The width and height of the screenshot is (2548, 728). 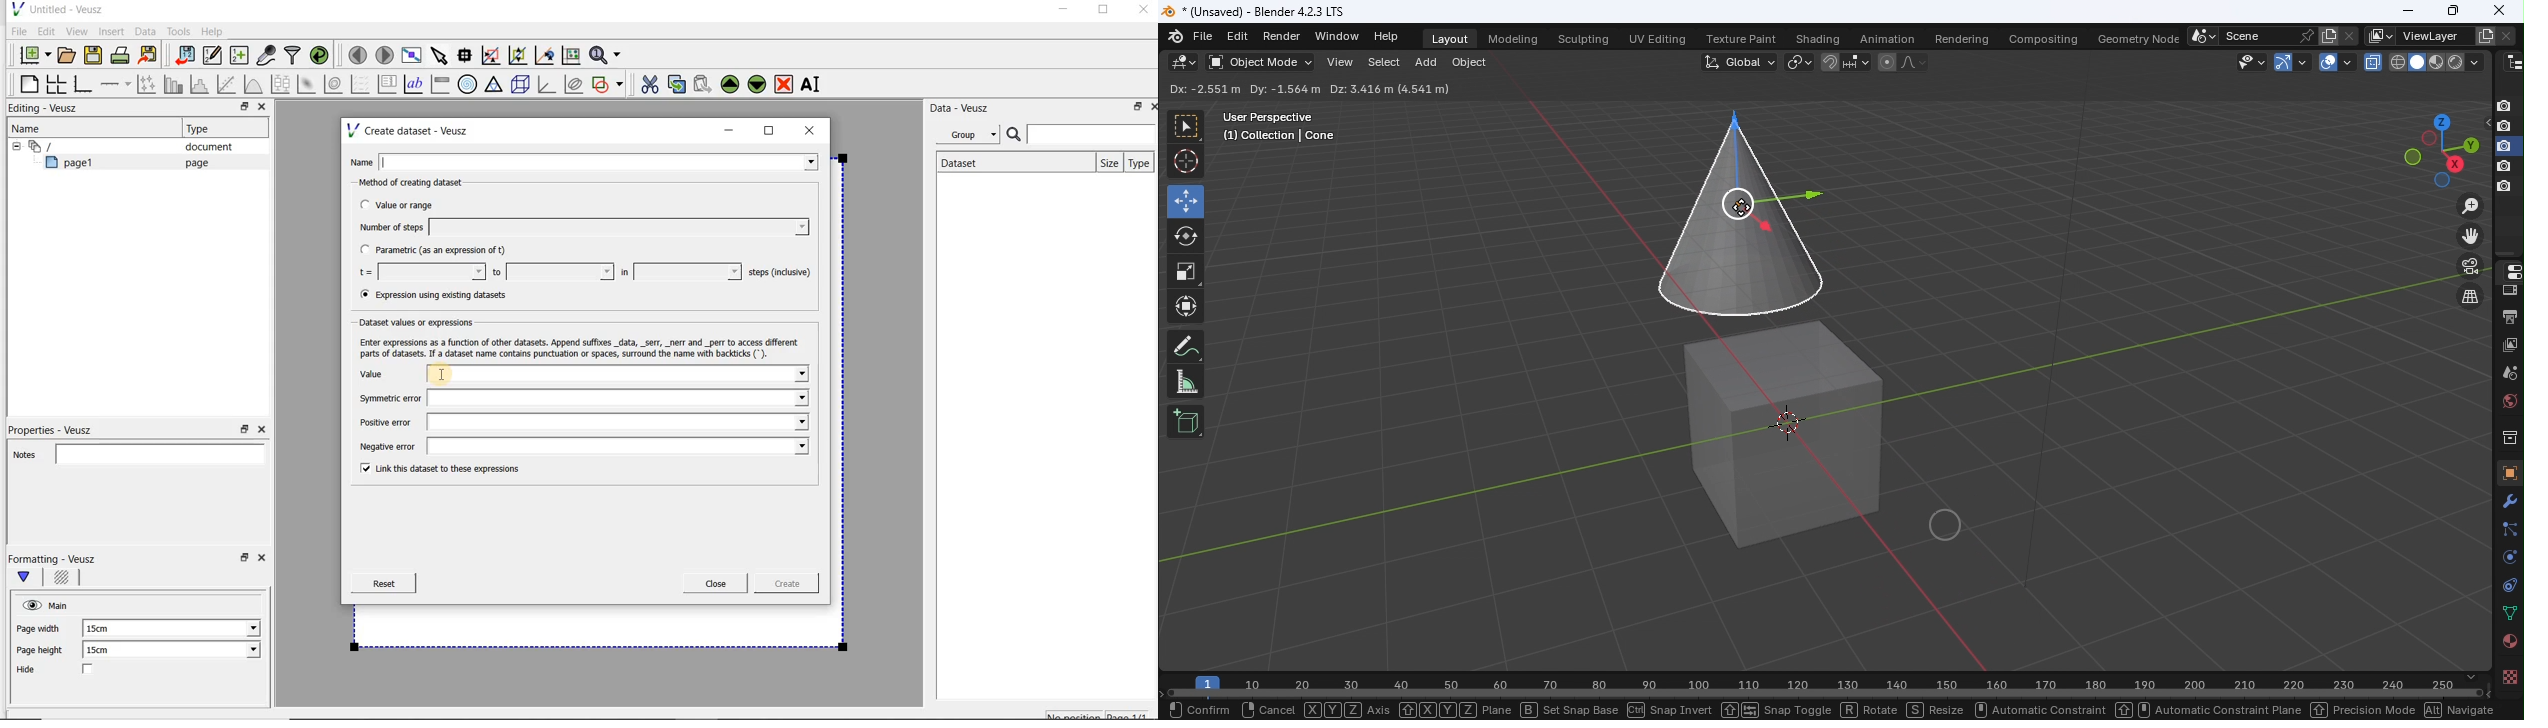 I want to click on Hide in viewpoint, so click(x=2483, y=124).